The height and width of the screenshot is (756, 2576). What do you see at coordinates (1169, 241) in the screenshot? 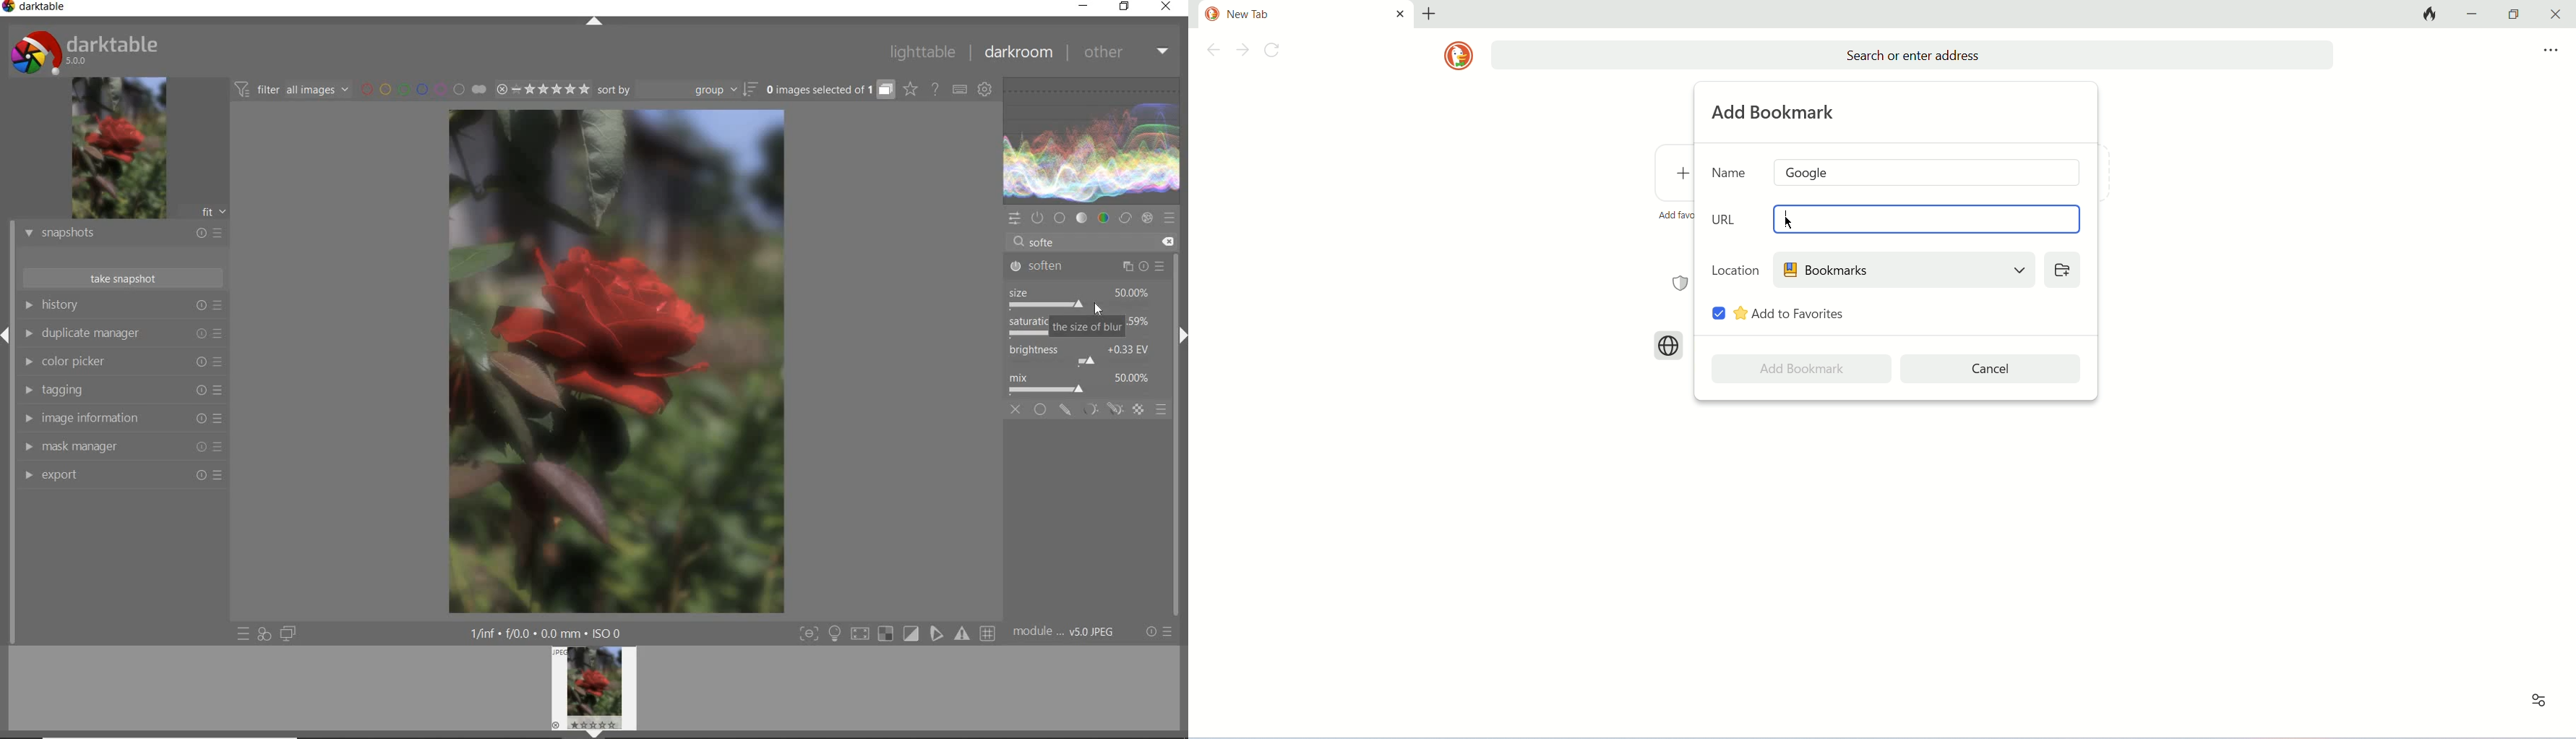
I see `delete` at bounding box center [1169, 241].